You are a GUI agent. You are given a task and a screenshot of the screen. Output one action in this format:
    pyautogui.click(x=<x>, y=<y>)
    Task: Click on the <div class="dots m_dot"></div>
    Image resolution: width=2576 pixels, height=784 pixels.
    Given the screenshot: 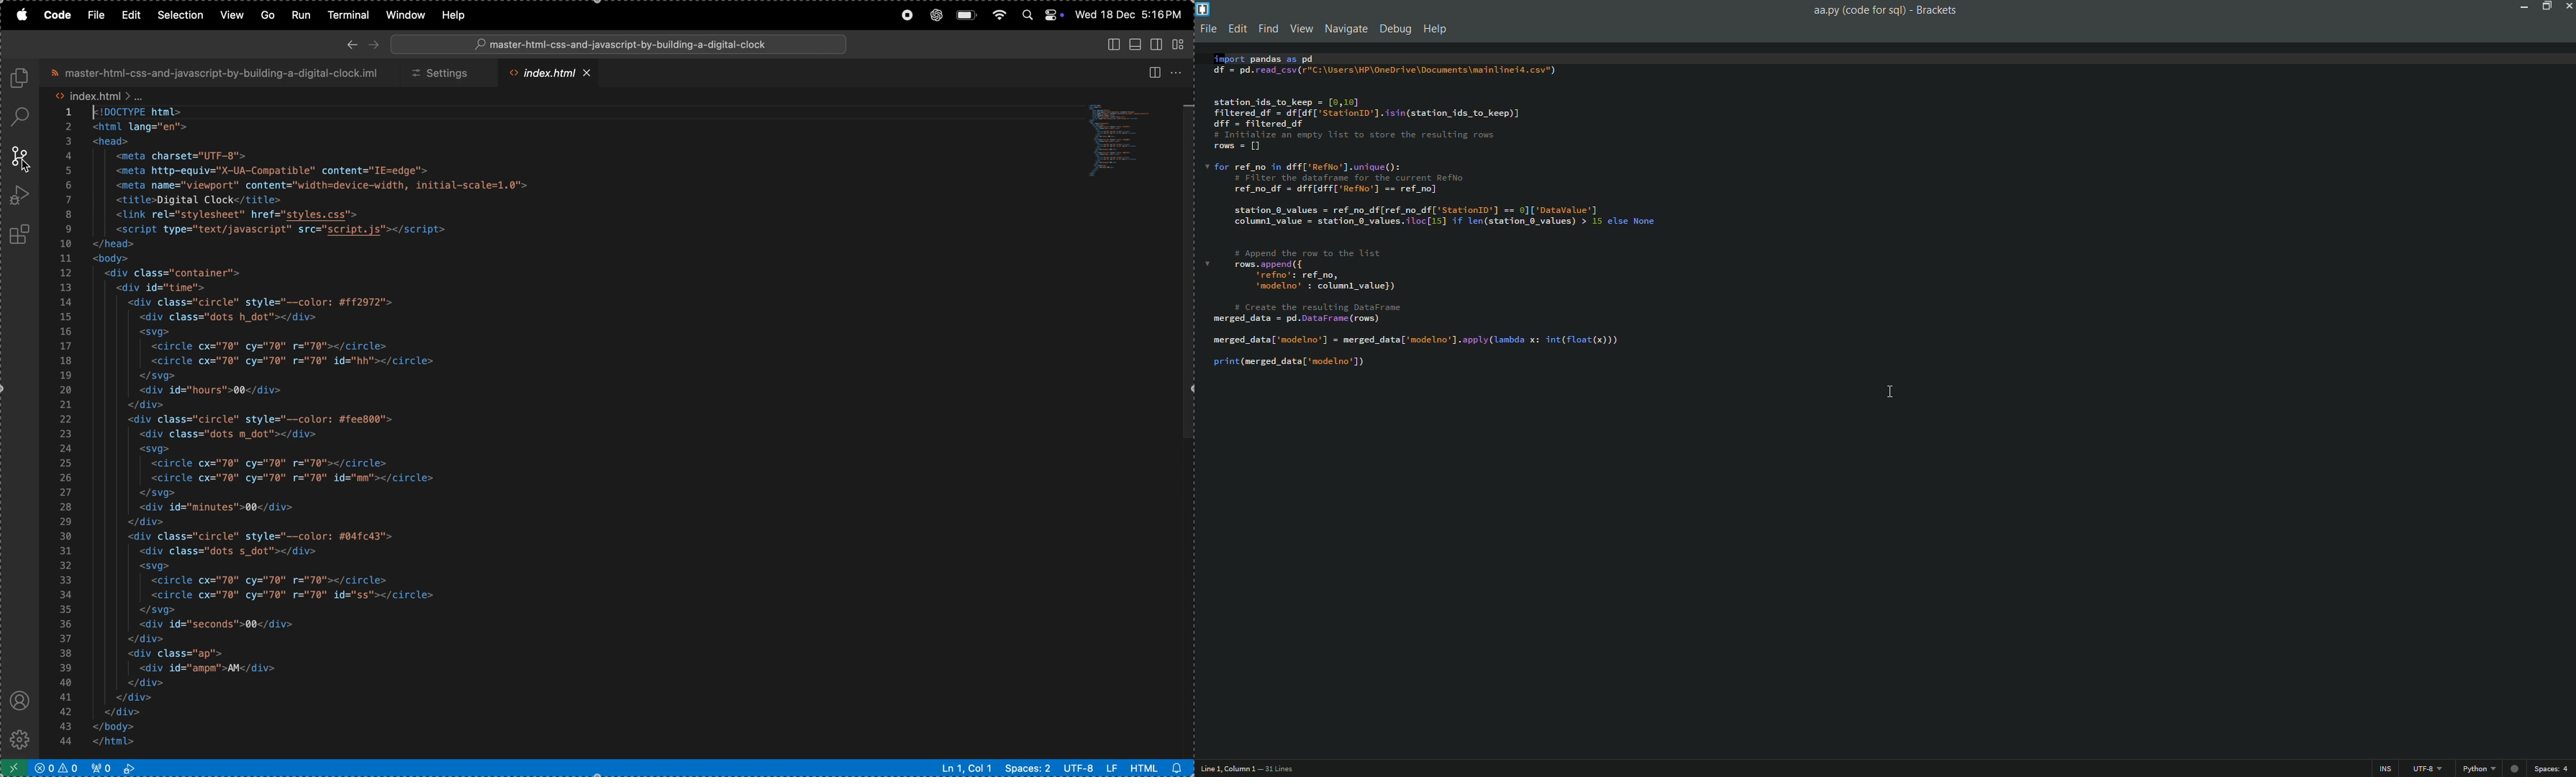 What is the action you would take?
    pyautogui.click(x=226, y=434)
    